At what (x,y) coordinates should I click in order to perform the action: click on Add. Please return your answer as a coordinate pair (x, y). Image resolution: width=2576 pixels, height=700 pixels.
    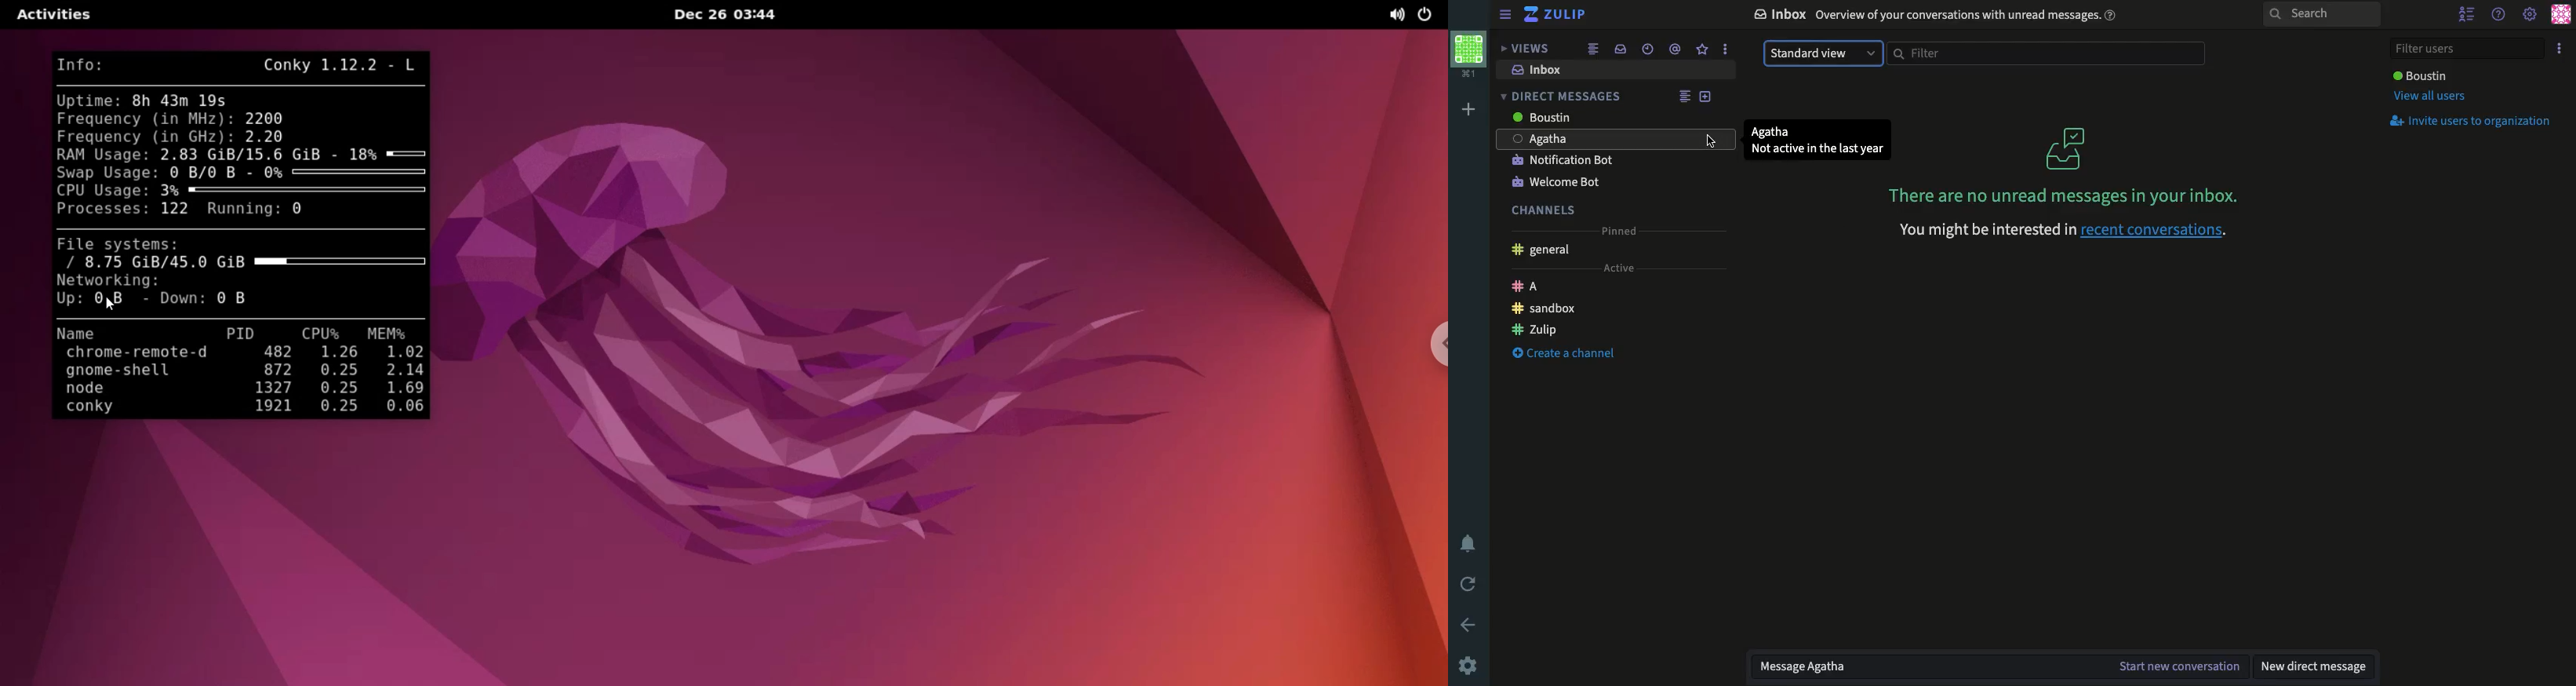
    Looking at the image, I should click on (1468, 111).